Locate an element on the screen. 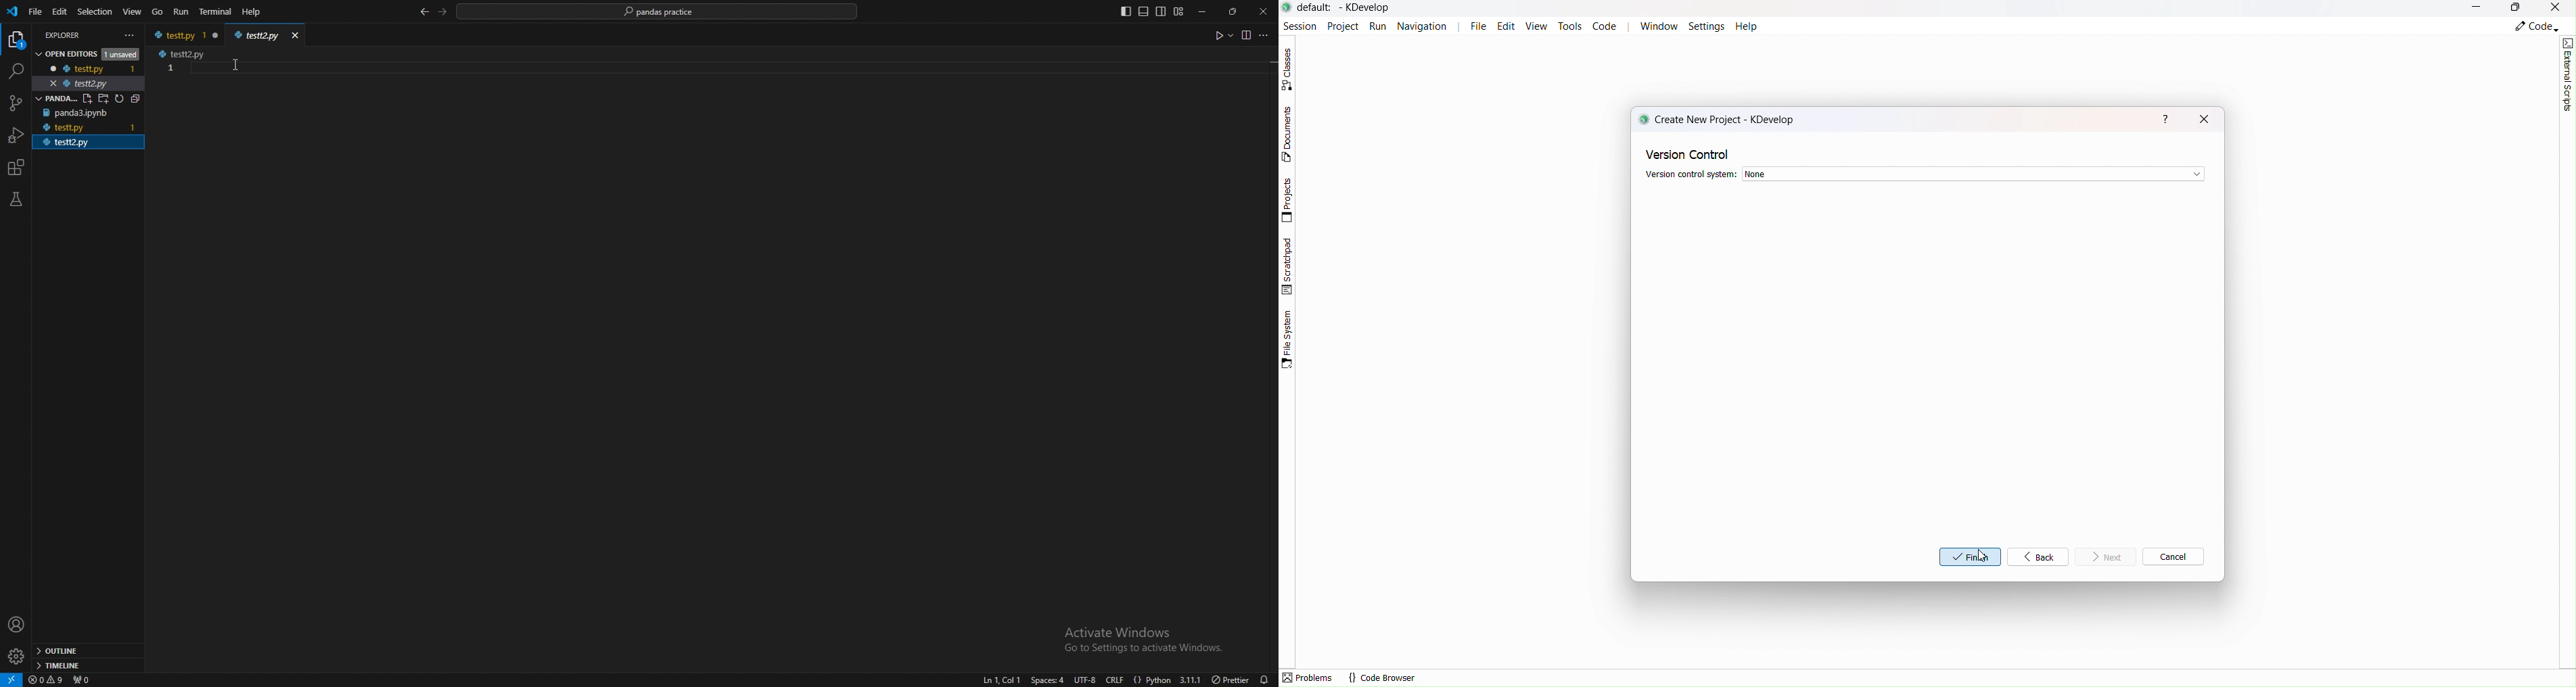 This screenshot has width=2576, height=700. customize layout is located at coordinates (1178, 12).